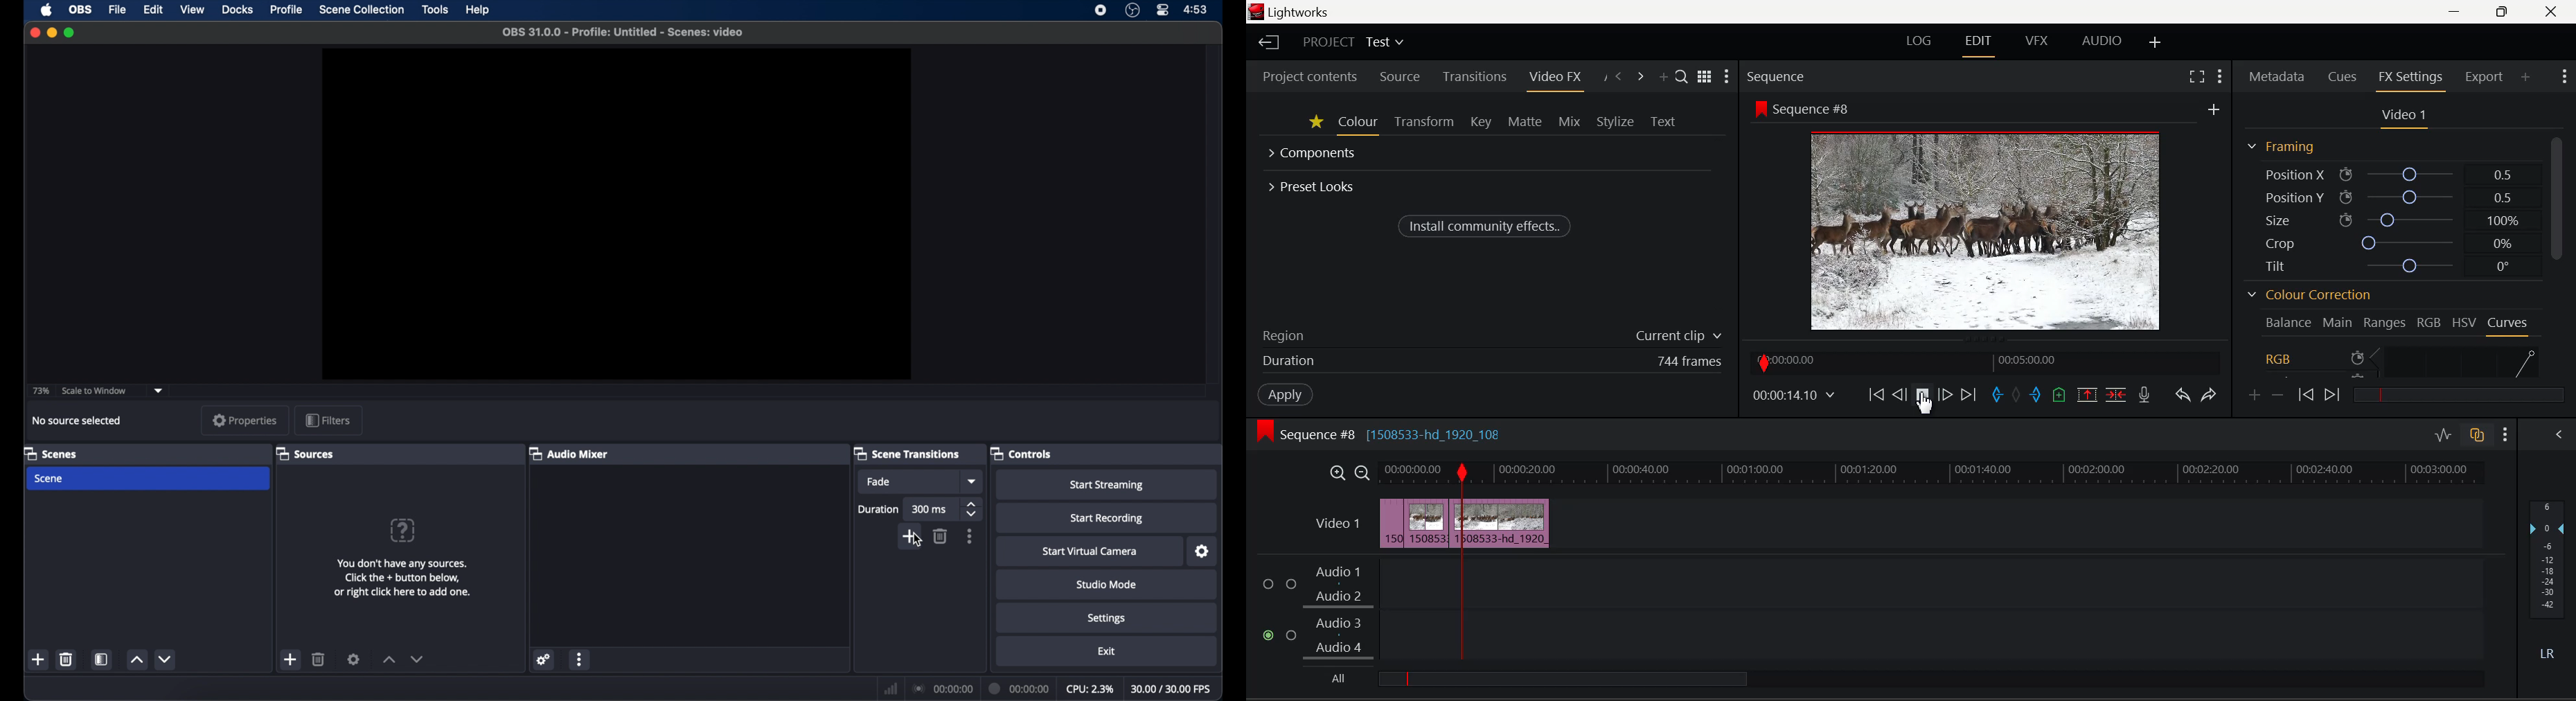  Describe the element at coordinates (1314, 154) in the screenshot. I see `Components Section` at that location.